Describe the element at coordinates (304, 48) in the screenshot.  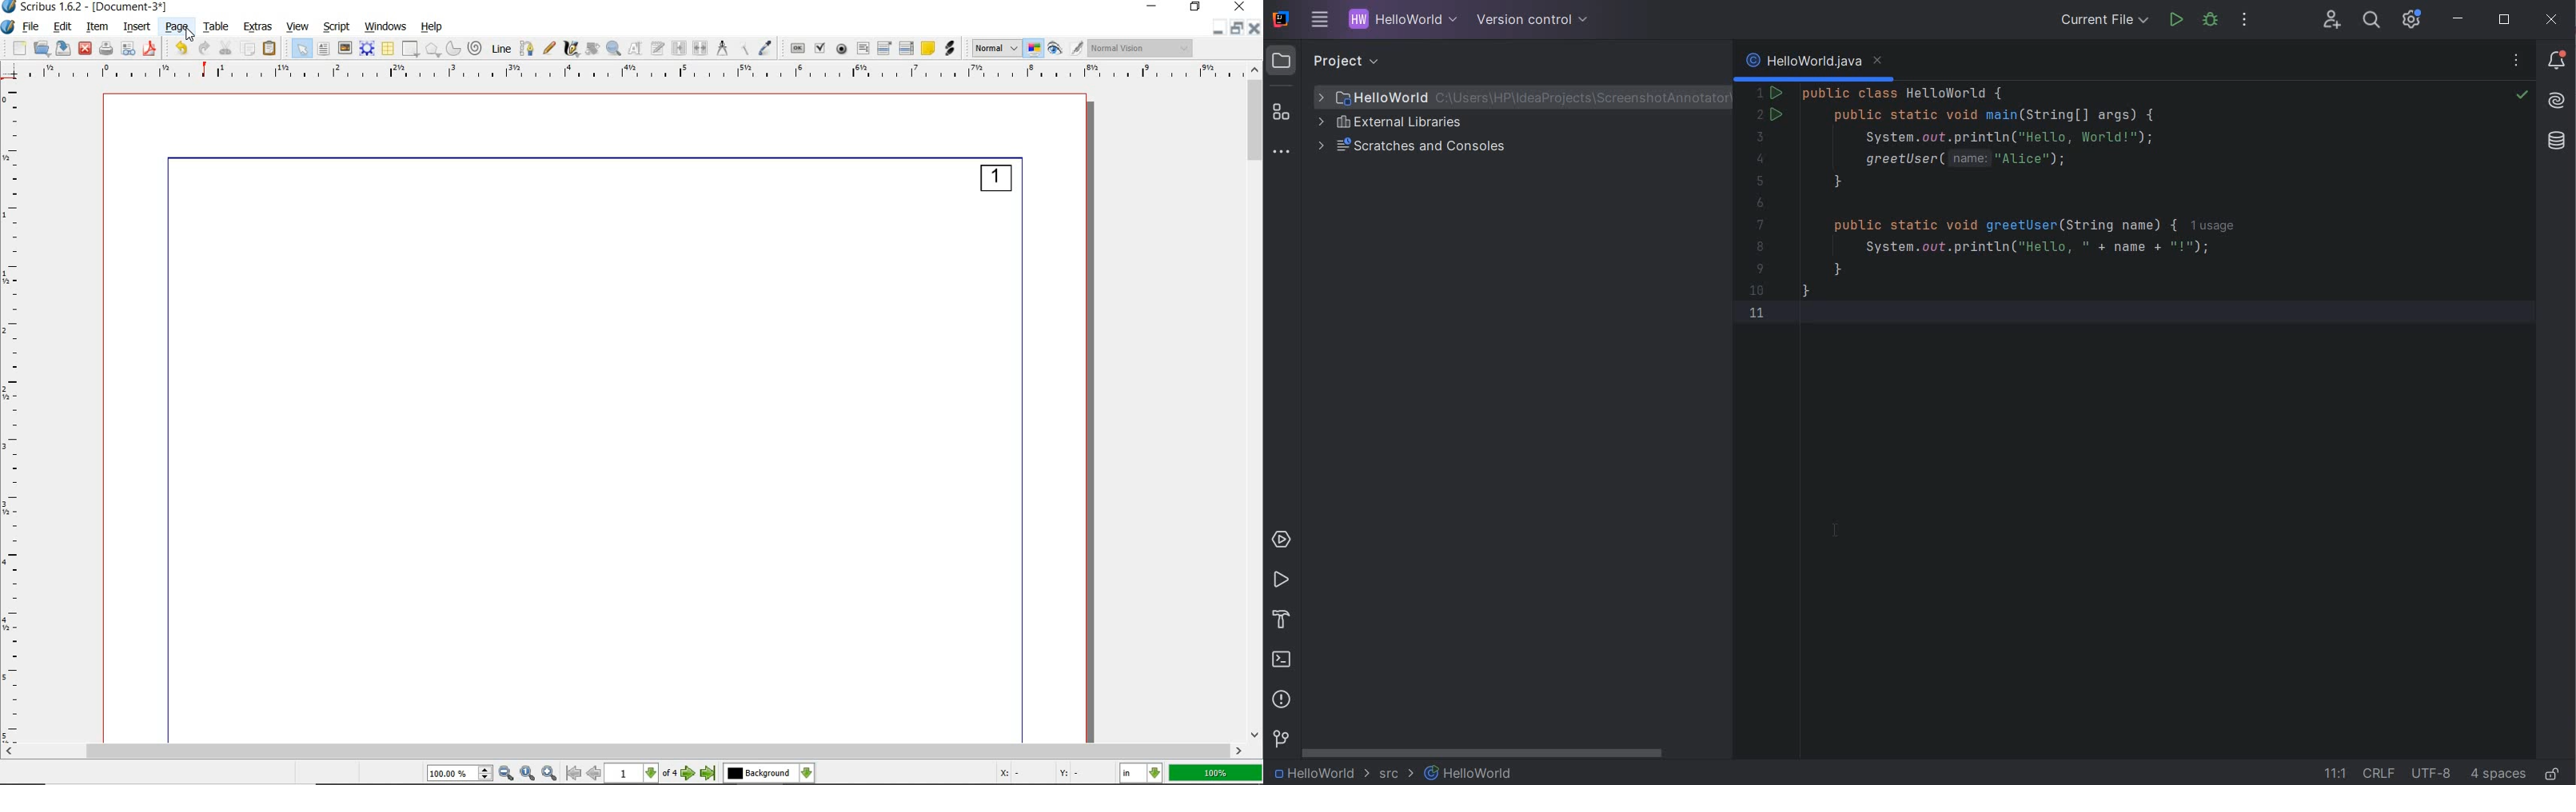
I see `select` at that location.